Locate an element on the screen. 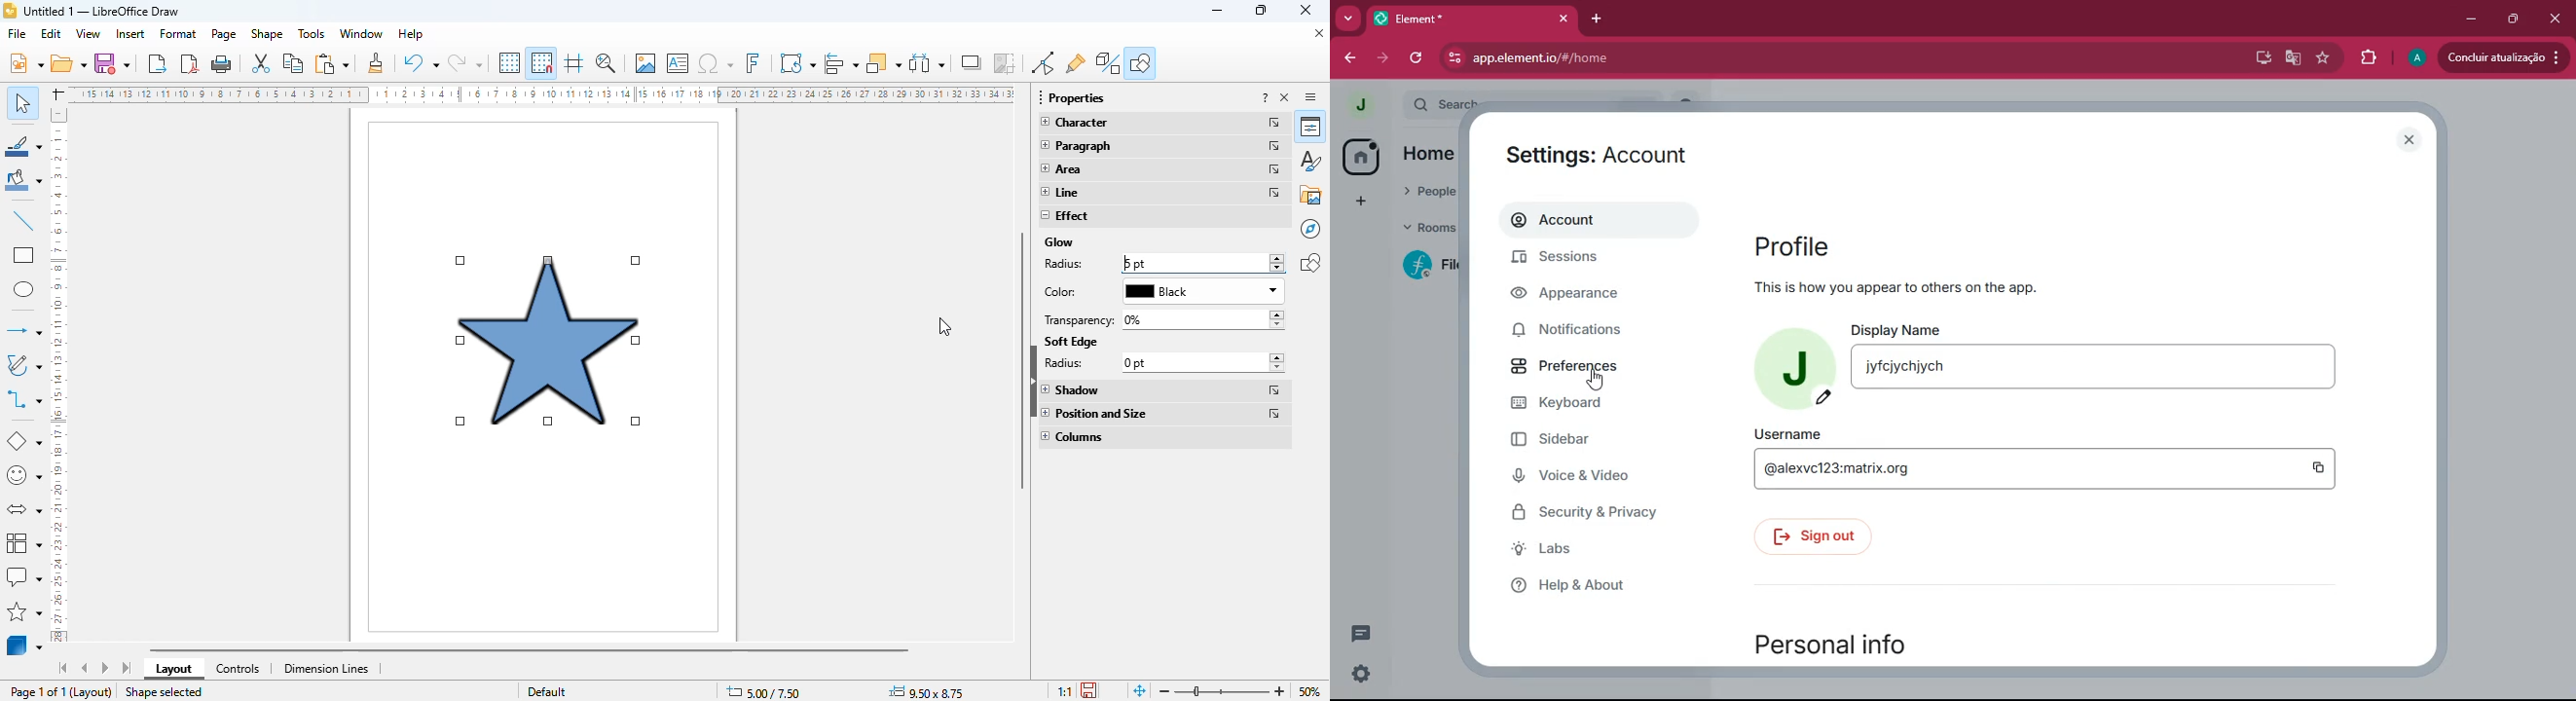  glow is located at coordinates (1059, 241).